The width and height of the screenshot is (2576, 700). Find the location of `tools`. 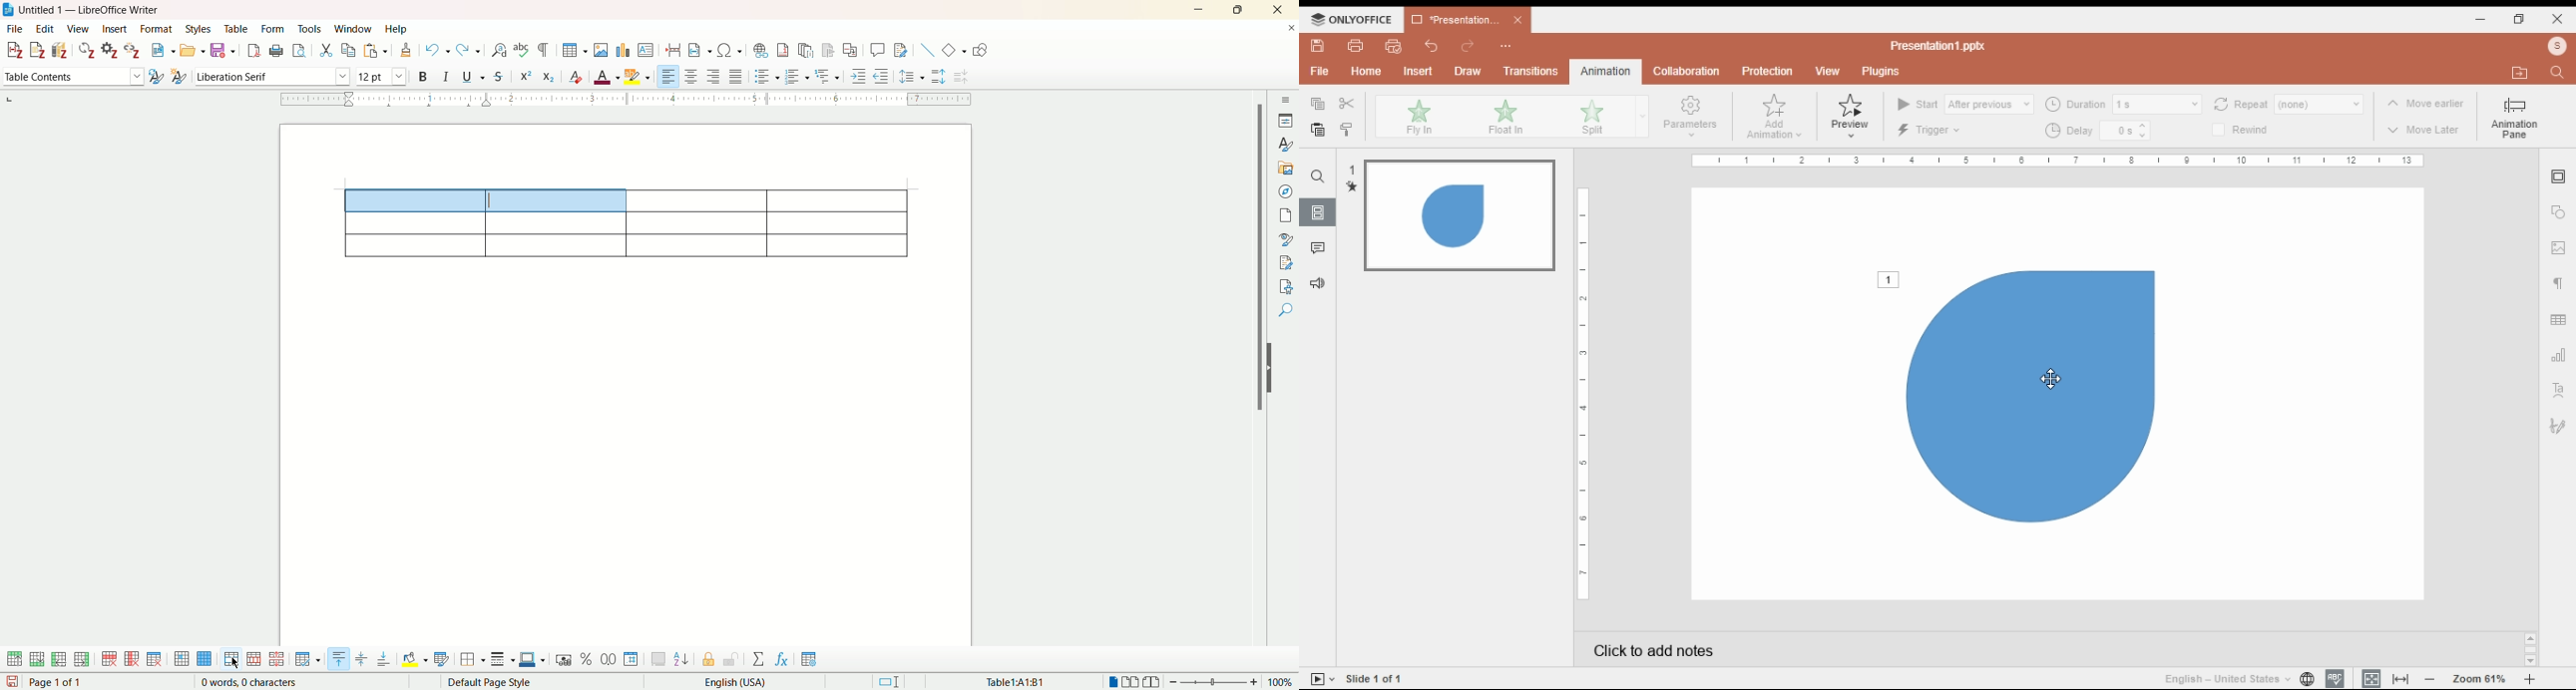

tools is located at coordinates (311, 28).